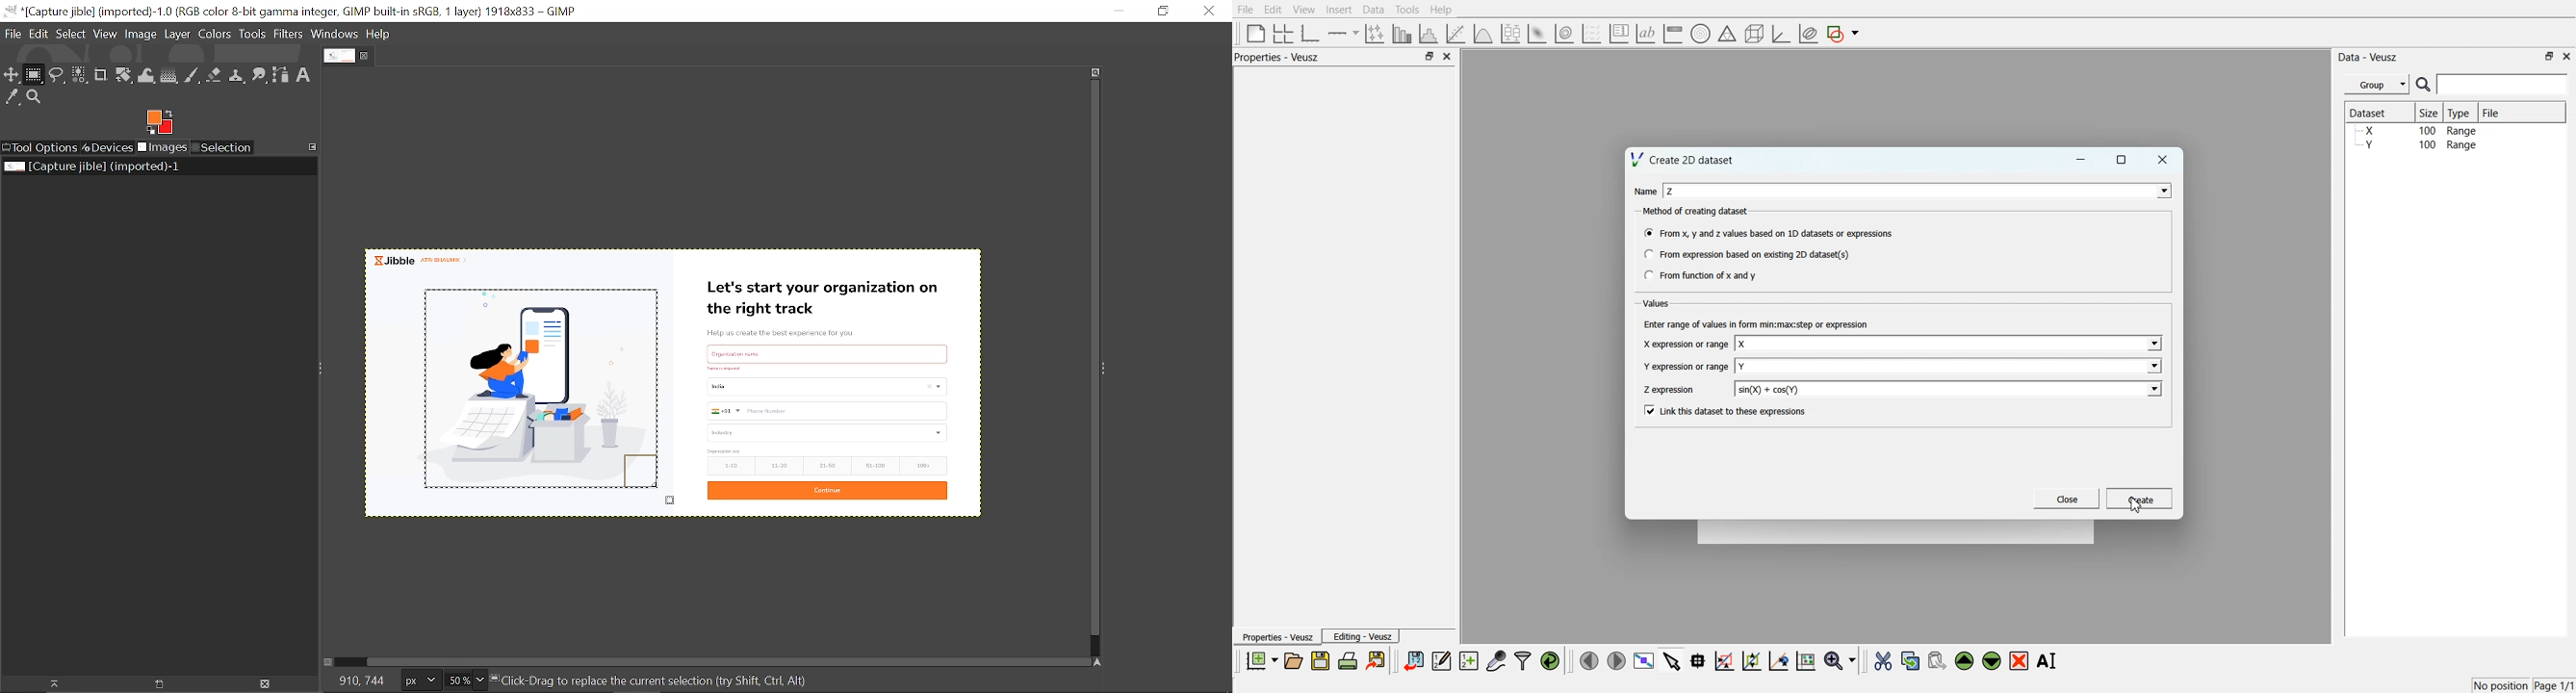 This screenshot has height=700, width=2576. What do you see at coordinates (1684, 159) in the screenshot?
I see `V/ Create 2D dataset` at bounding box center [1684, 159].